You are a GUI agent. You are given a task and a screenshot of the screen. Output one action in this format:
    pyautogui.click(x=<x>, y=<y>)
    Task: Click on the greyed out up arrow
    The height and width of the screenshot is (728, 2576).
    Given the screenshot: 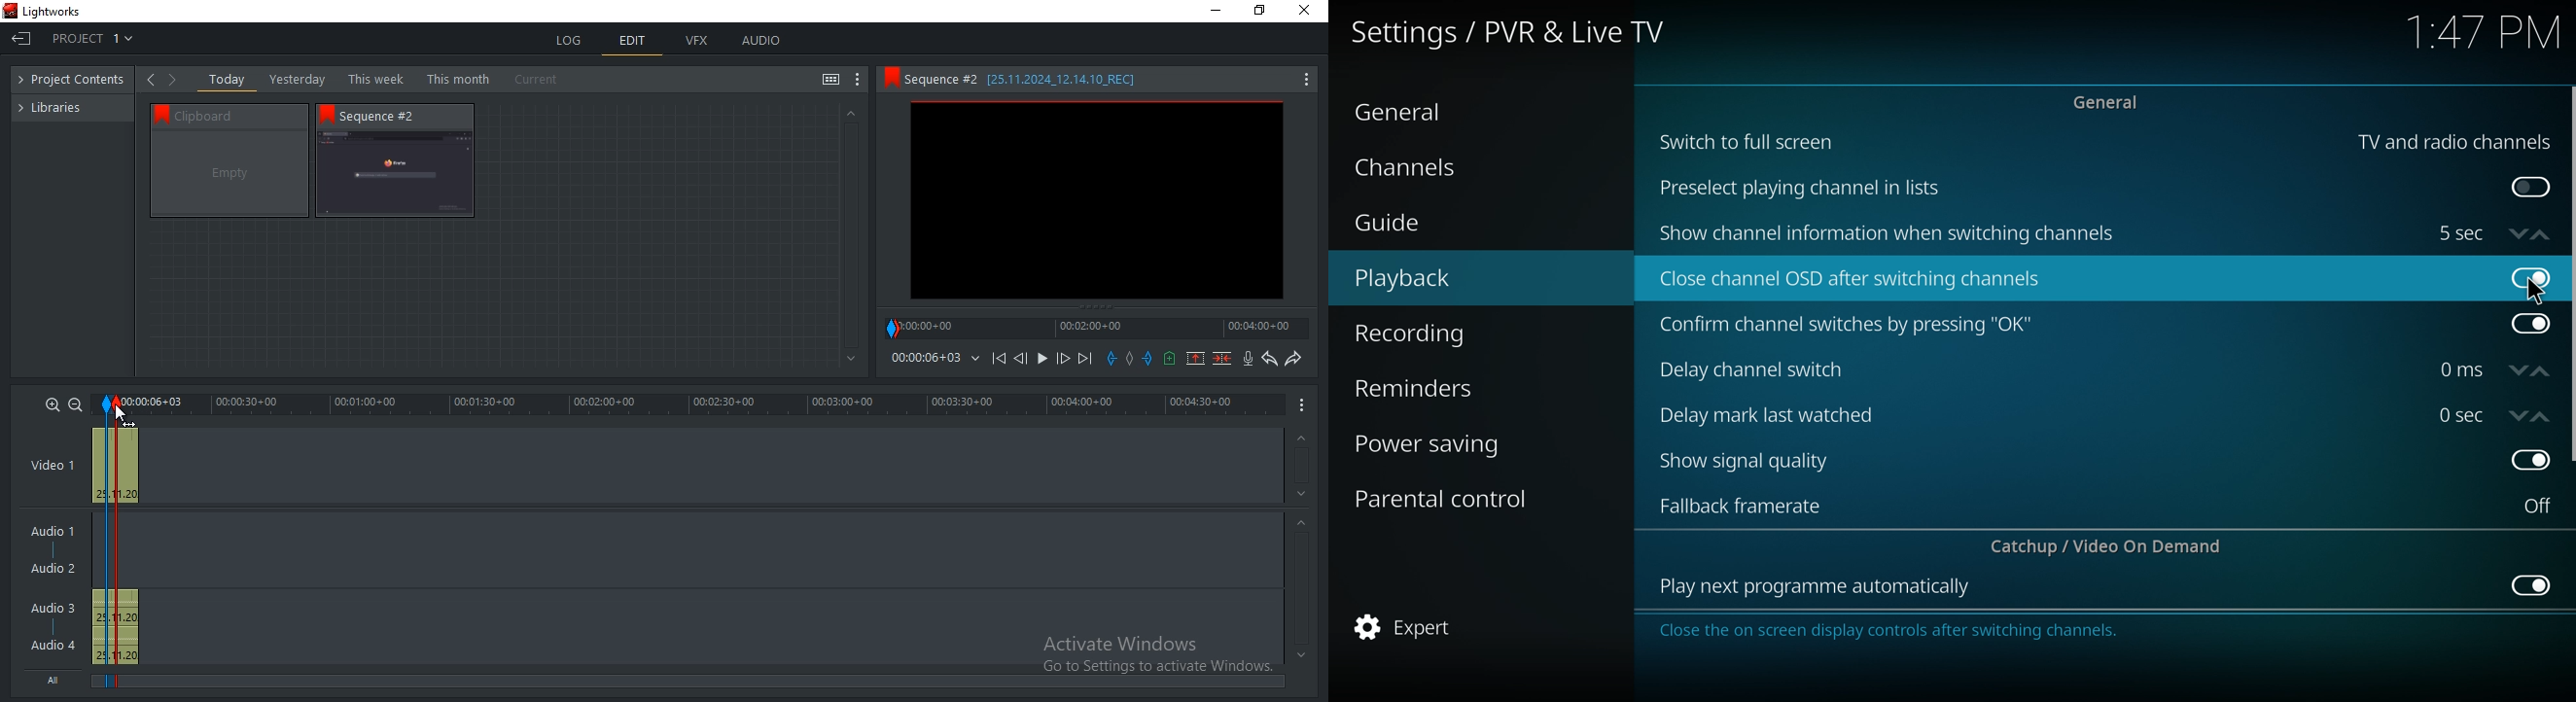 What is the action you would take?
    pyautogui.click(x=849, y=112)
    